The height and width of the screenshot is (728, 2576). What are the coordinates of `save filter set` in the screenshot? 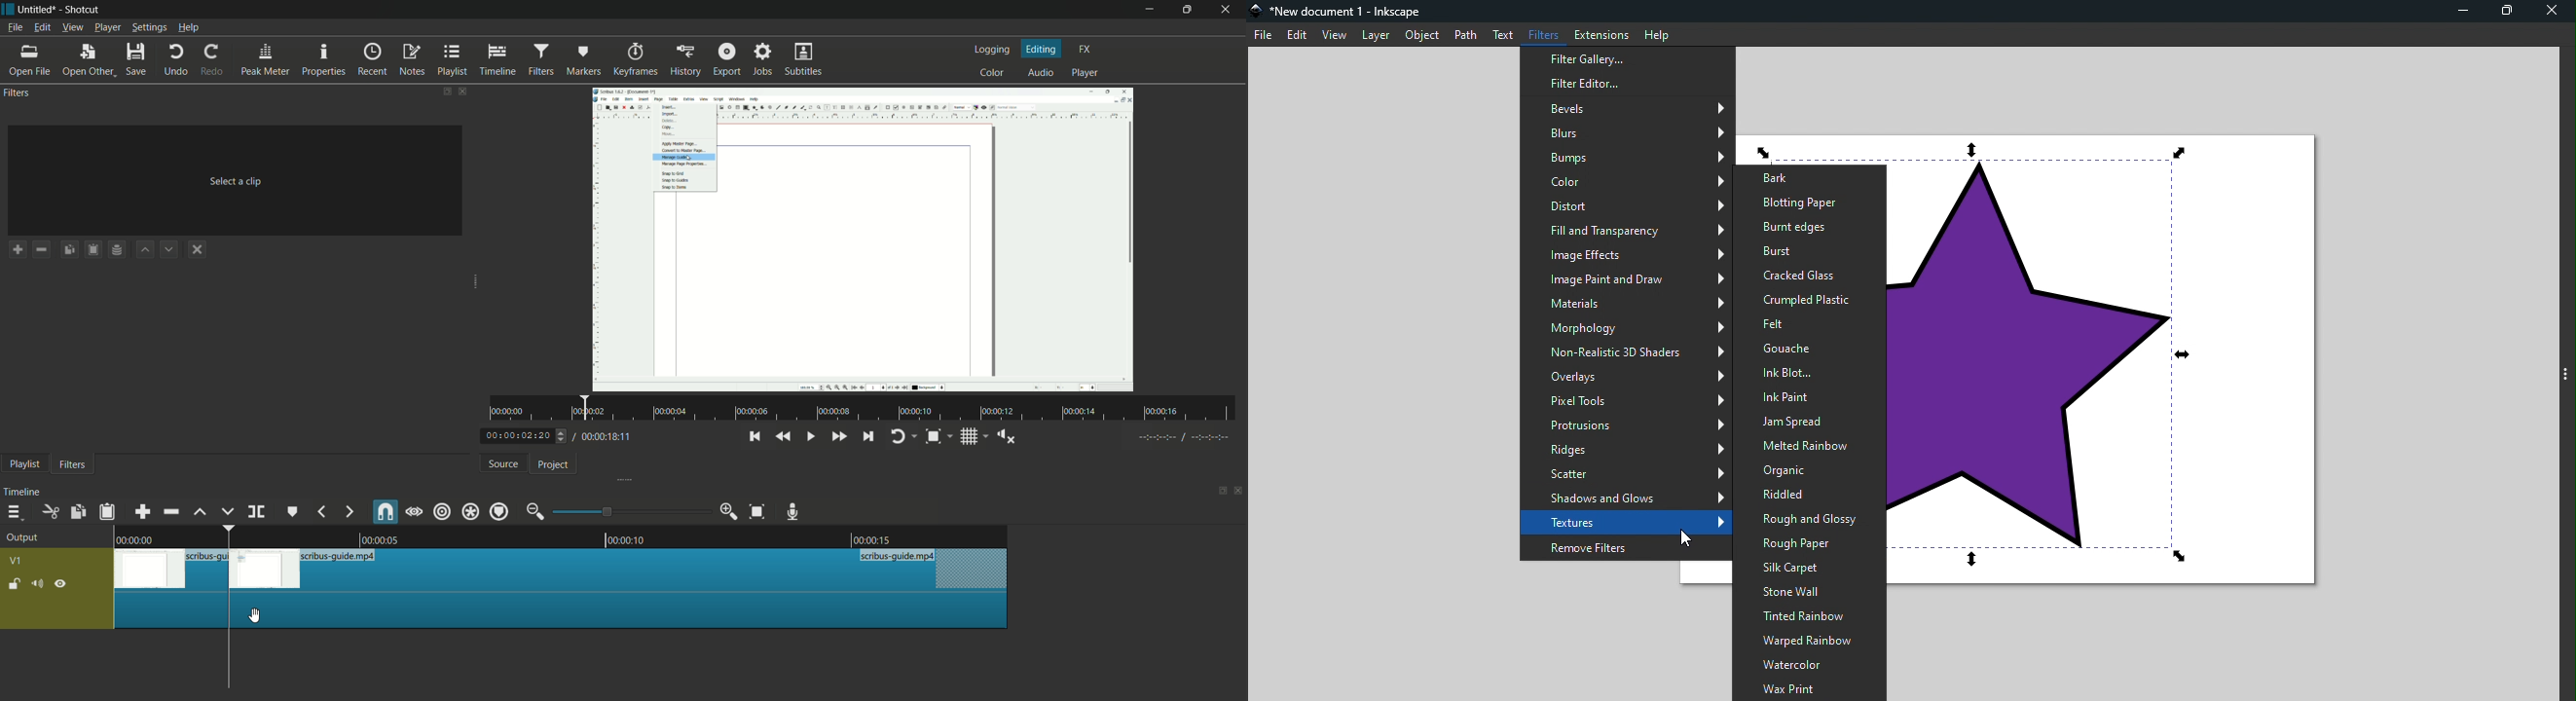 It's located at (117, 251).